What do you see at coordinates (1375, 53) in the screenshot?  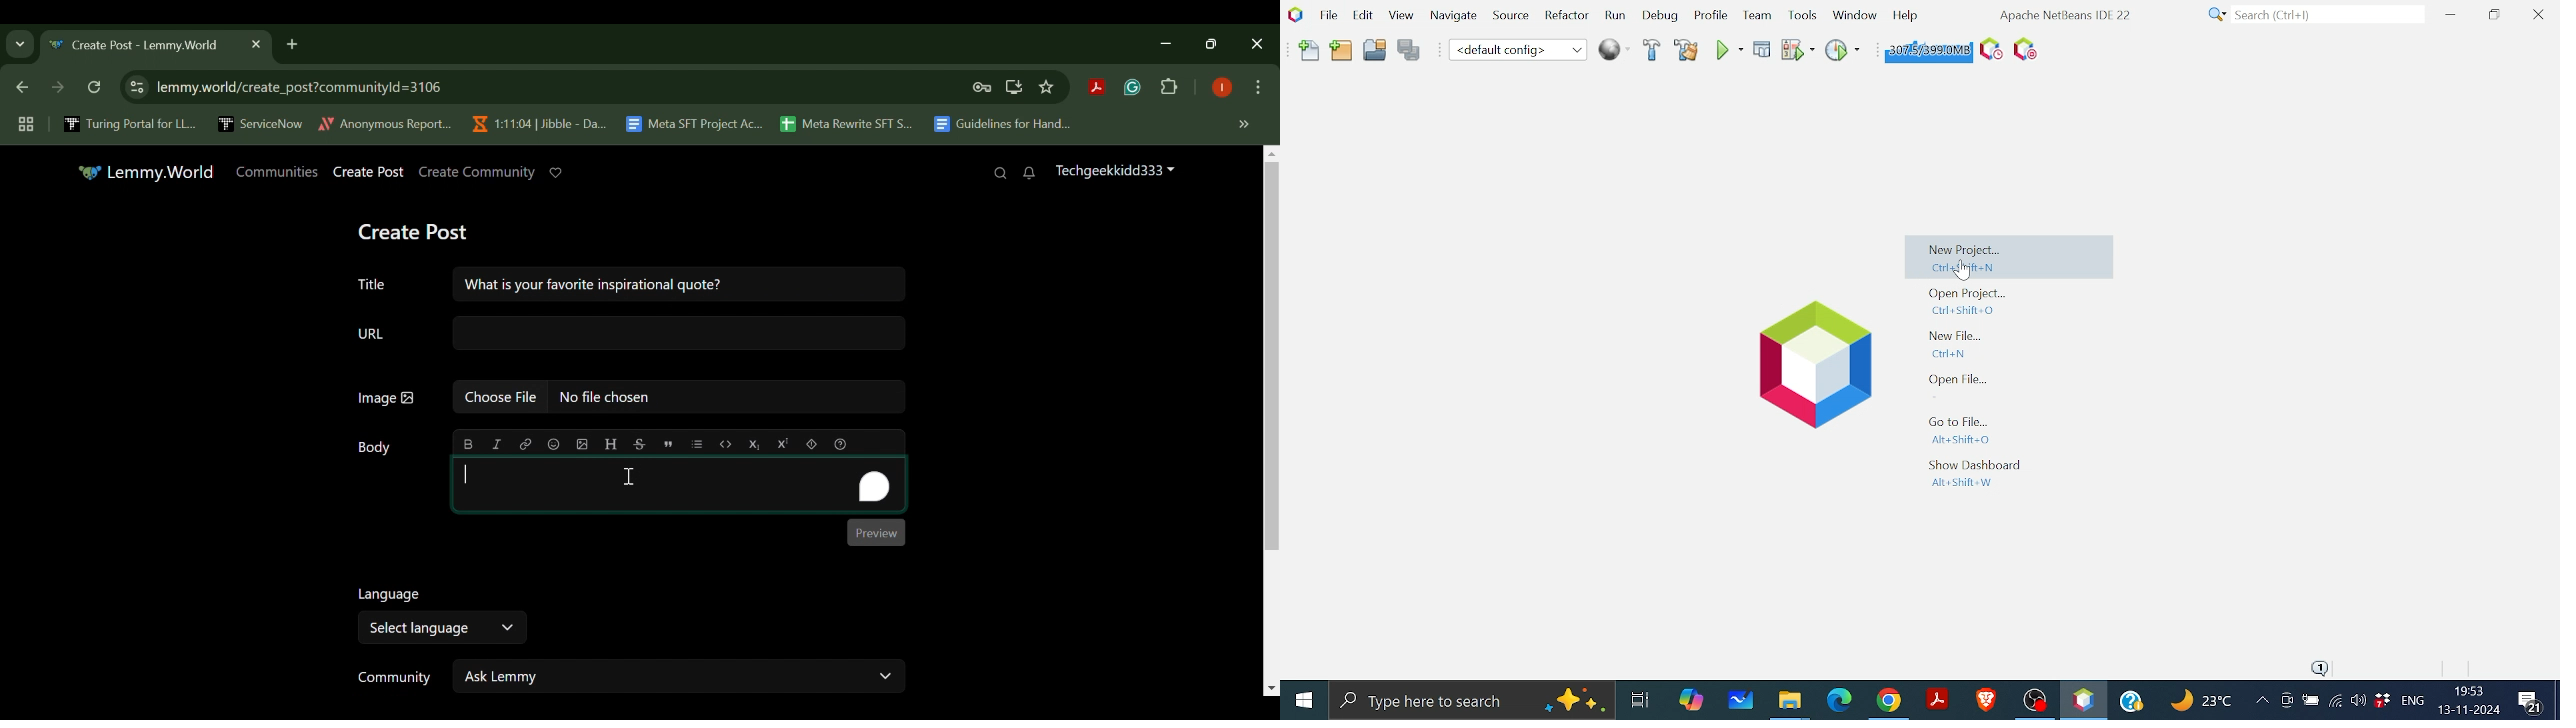 I see `Open project` at bounding box center [1375, 53].